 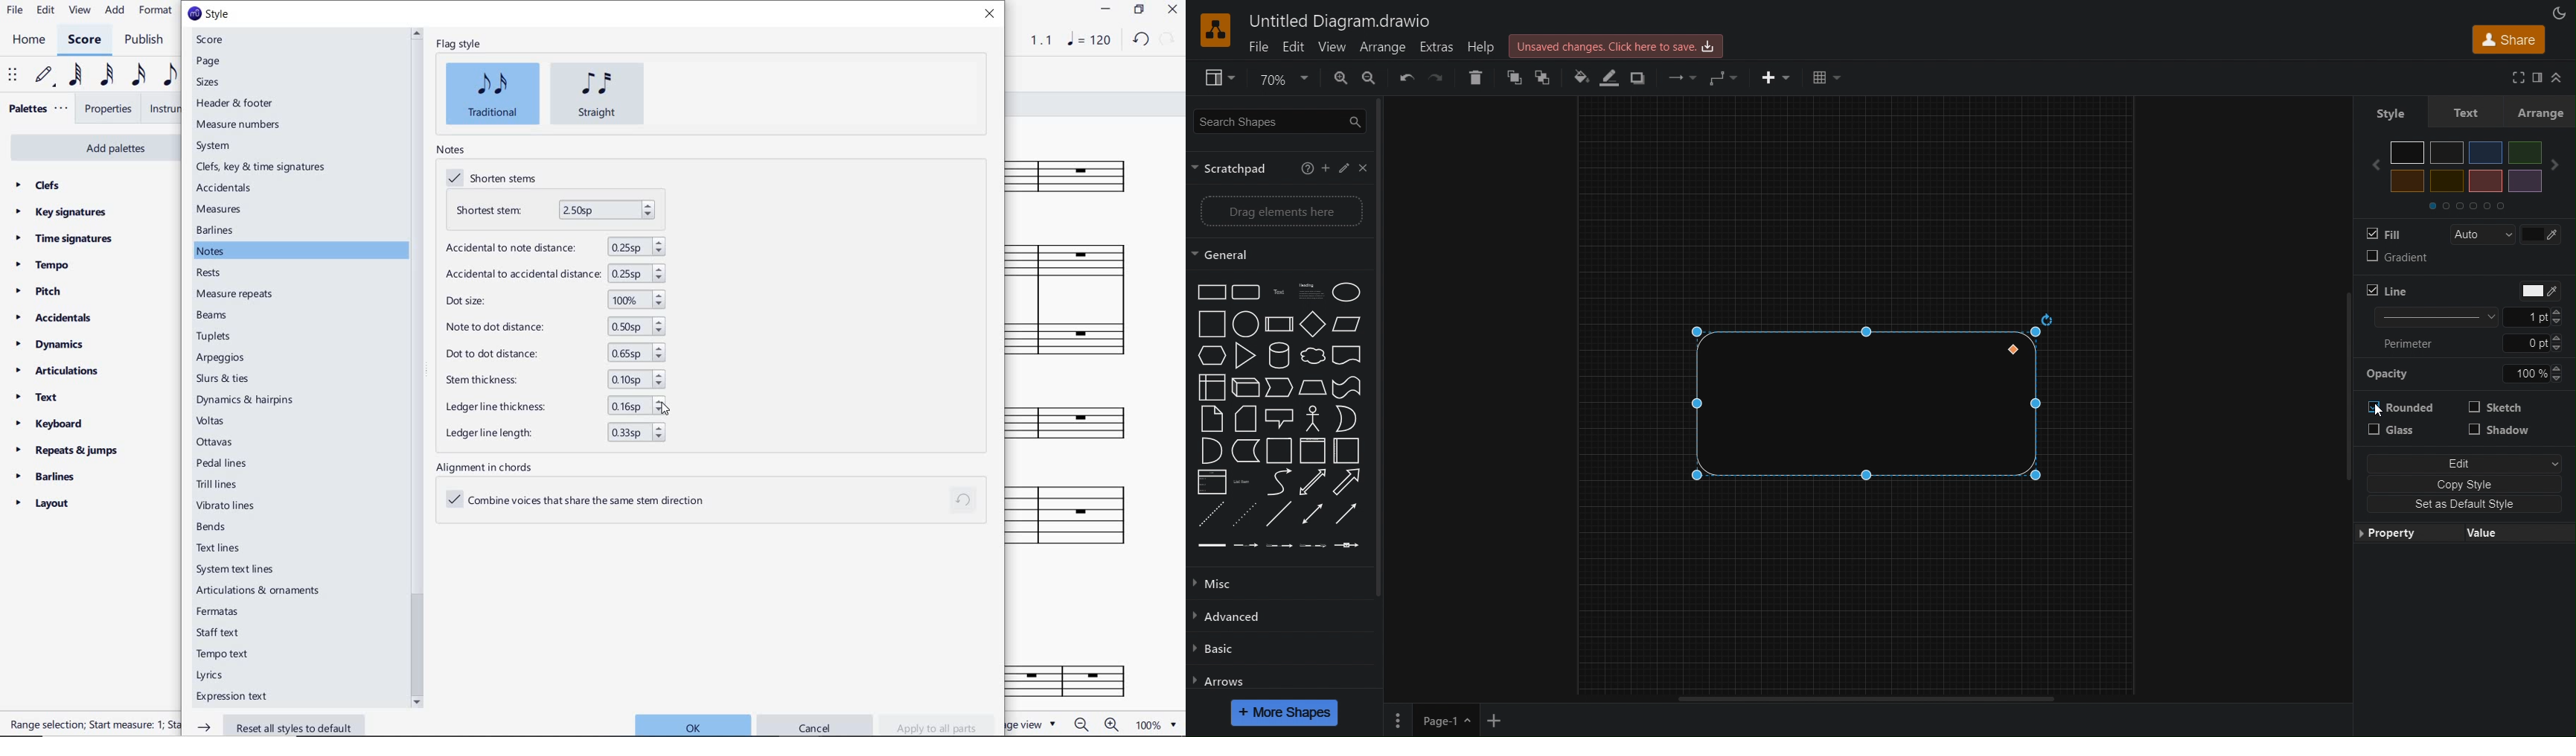 I want to click on Zoom Out, so click(x=1375, y=79).